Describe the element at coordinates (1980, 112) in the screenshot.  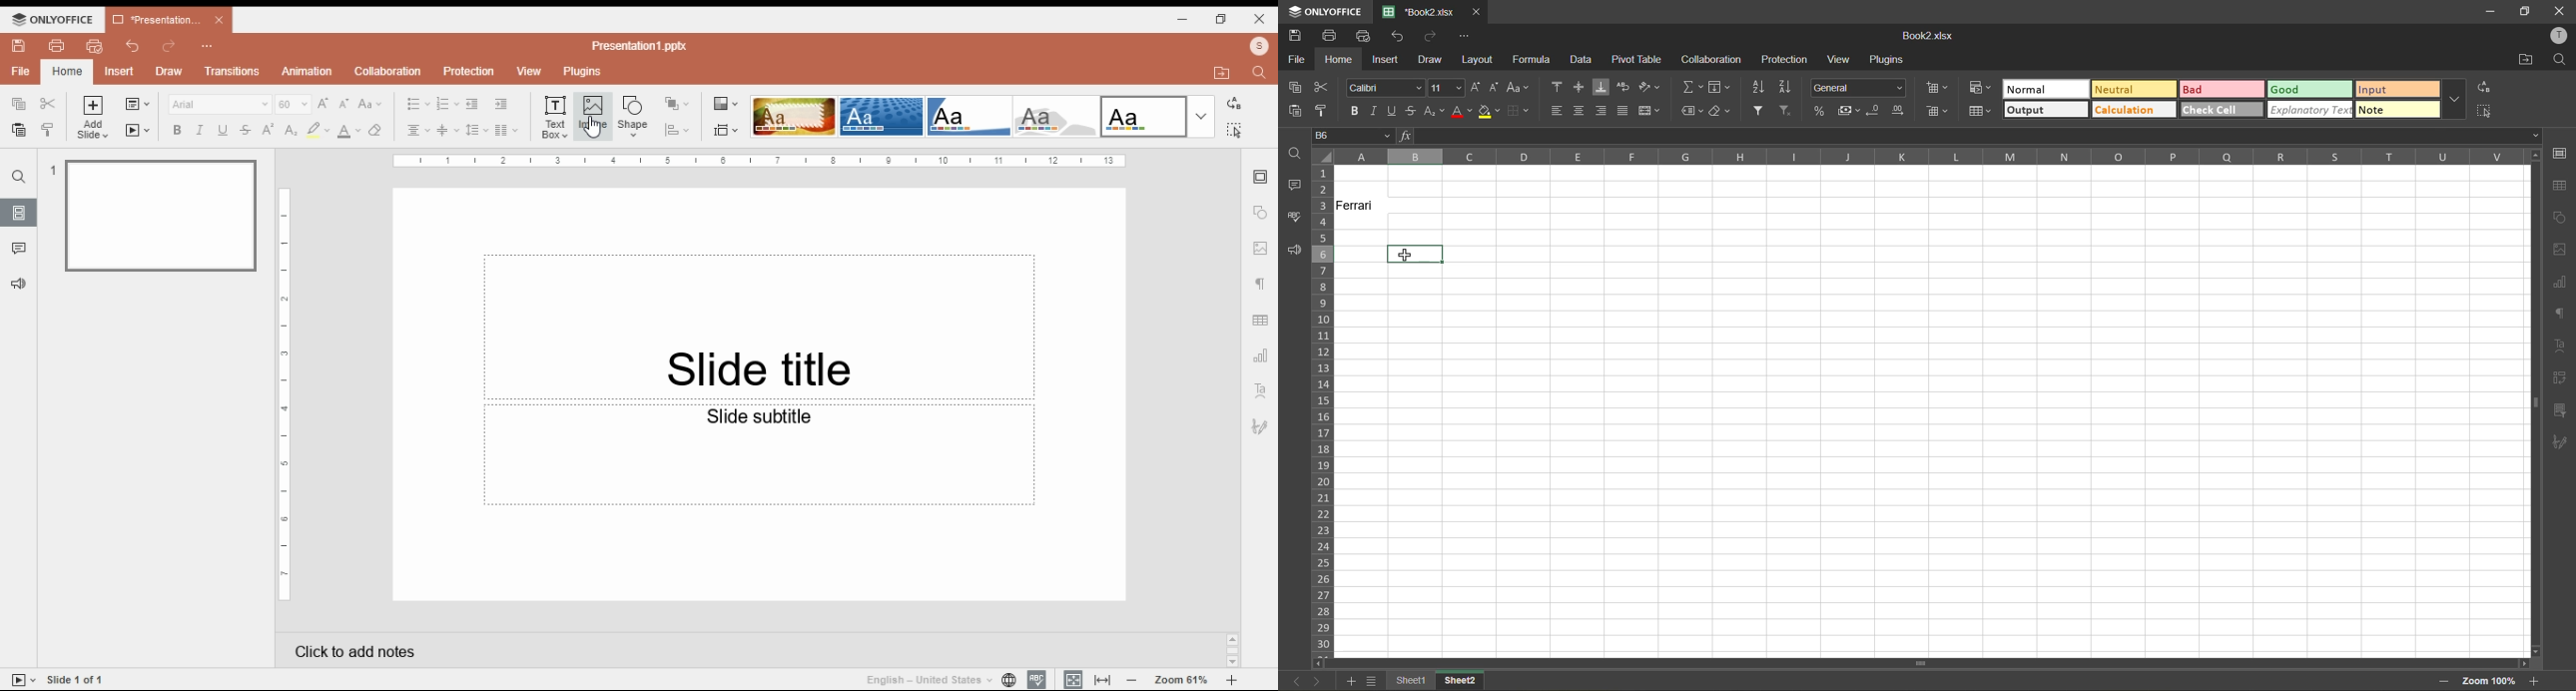
I see `format as table` at that location.